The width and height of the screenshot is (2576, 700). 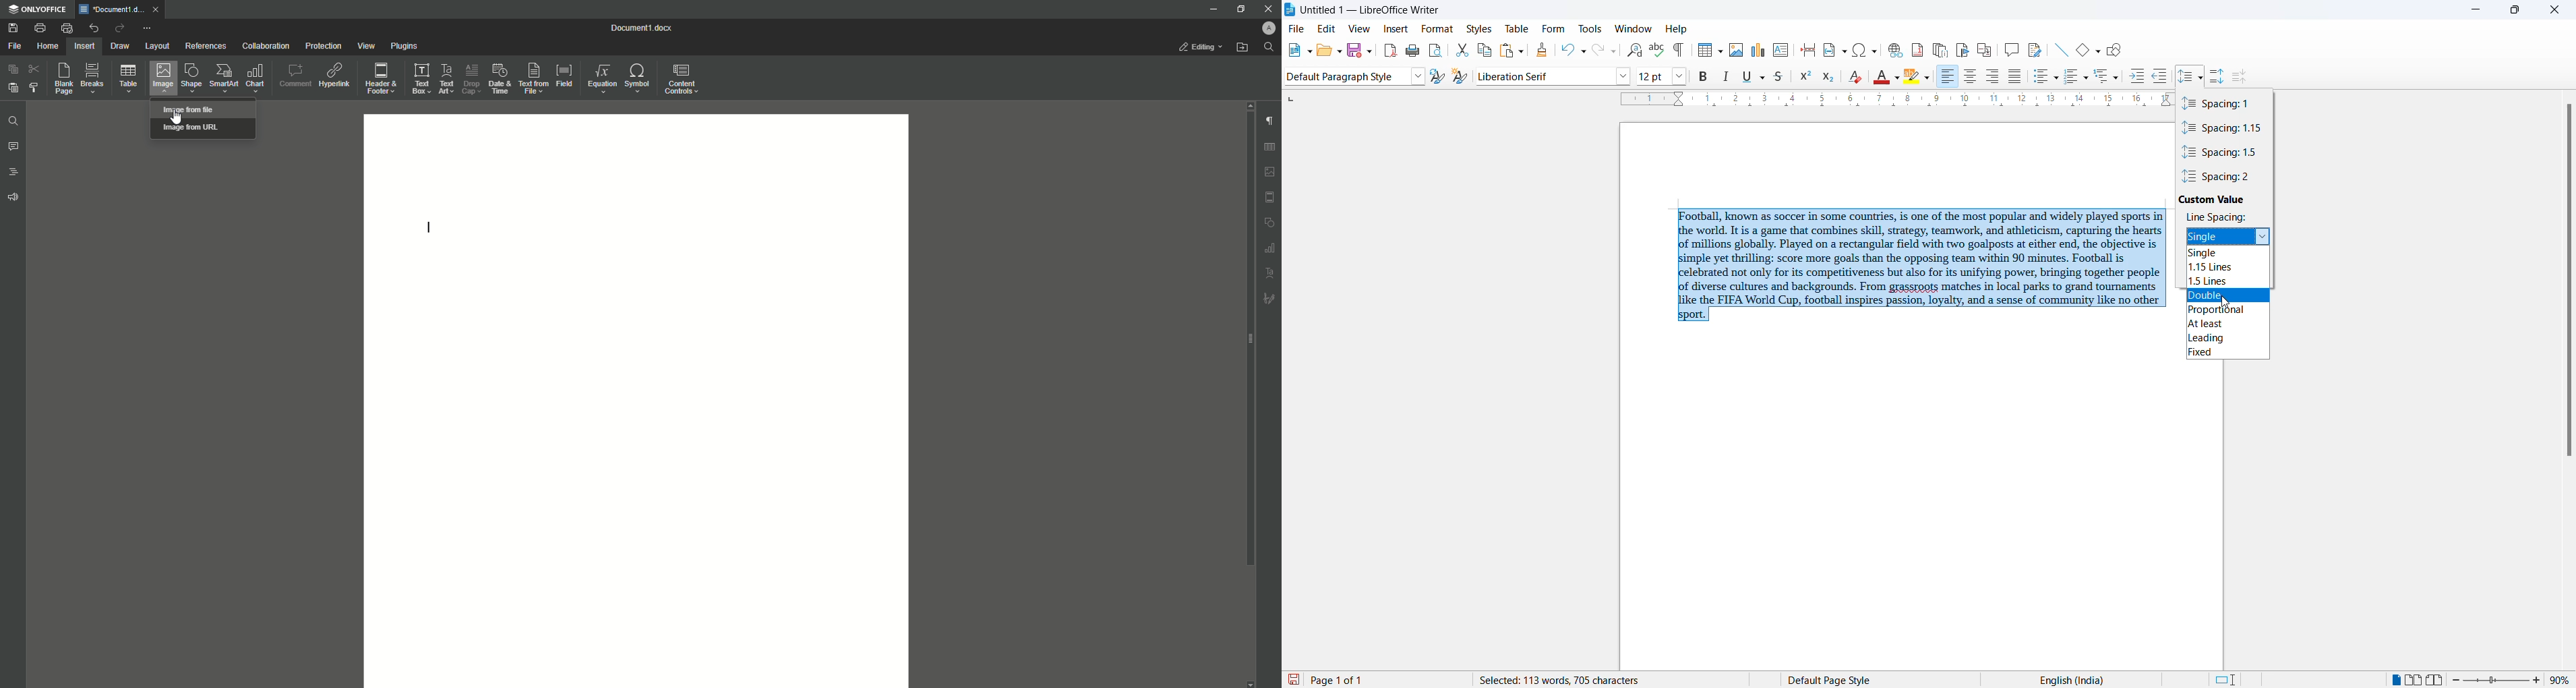 I want to click on open file, so click(x=1321, y=51).